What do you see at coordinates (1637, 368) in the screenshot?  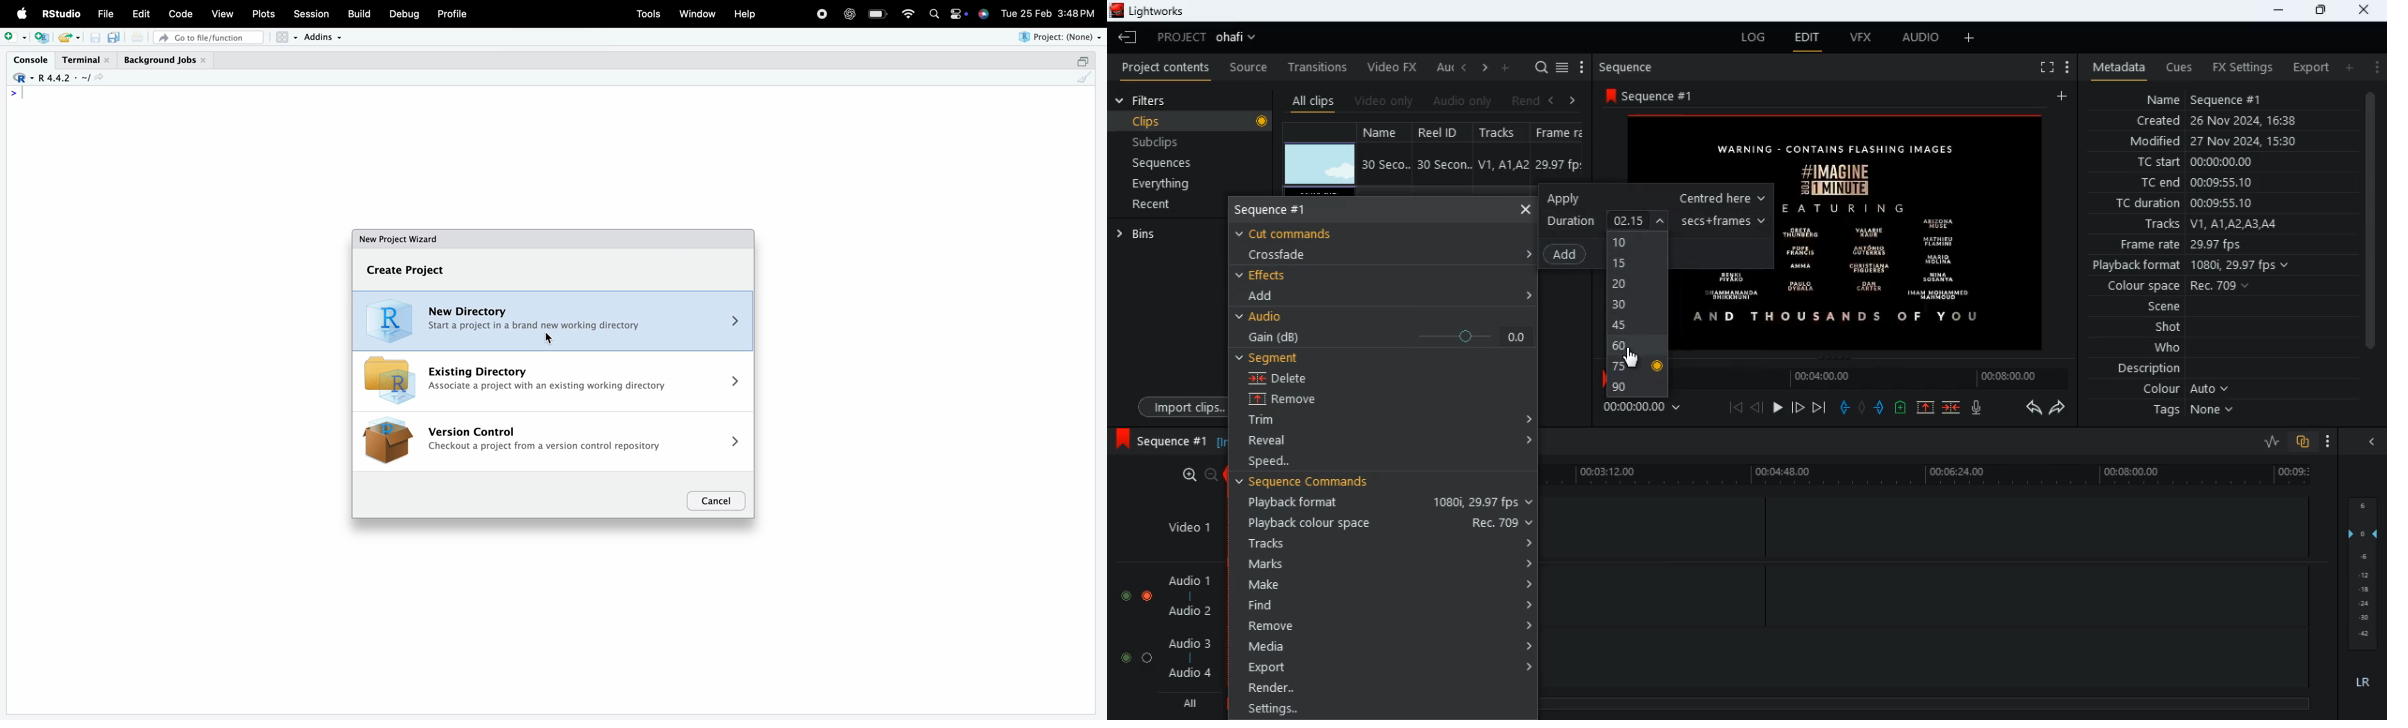 I see `75` at bounding box center [1637, 368].